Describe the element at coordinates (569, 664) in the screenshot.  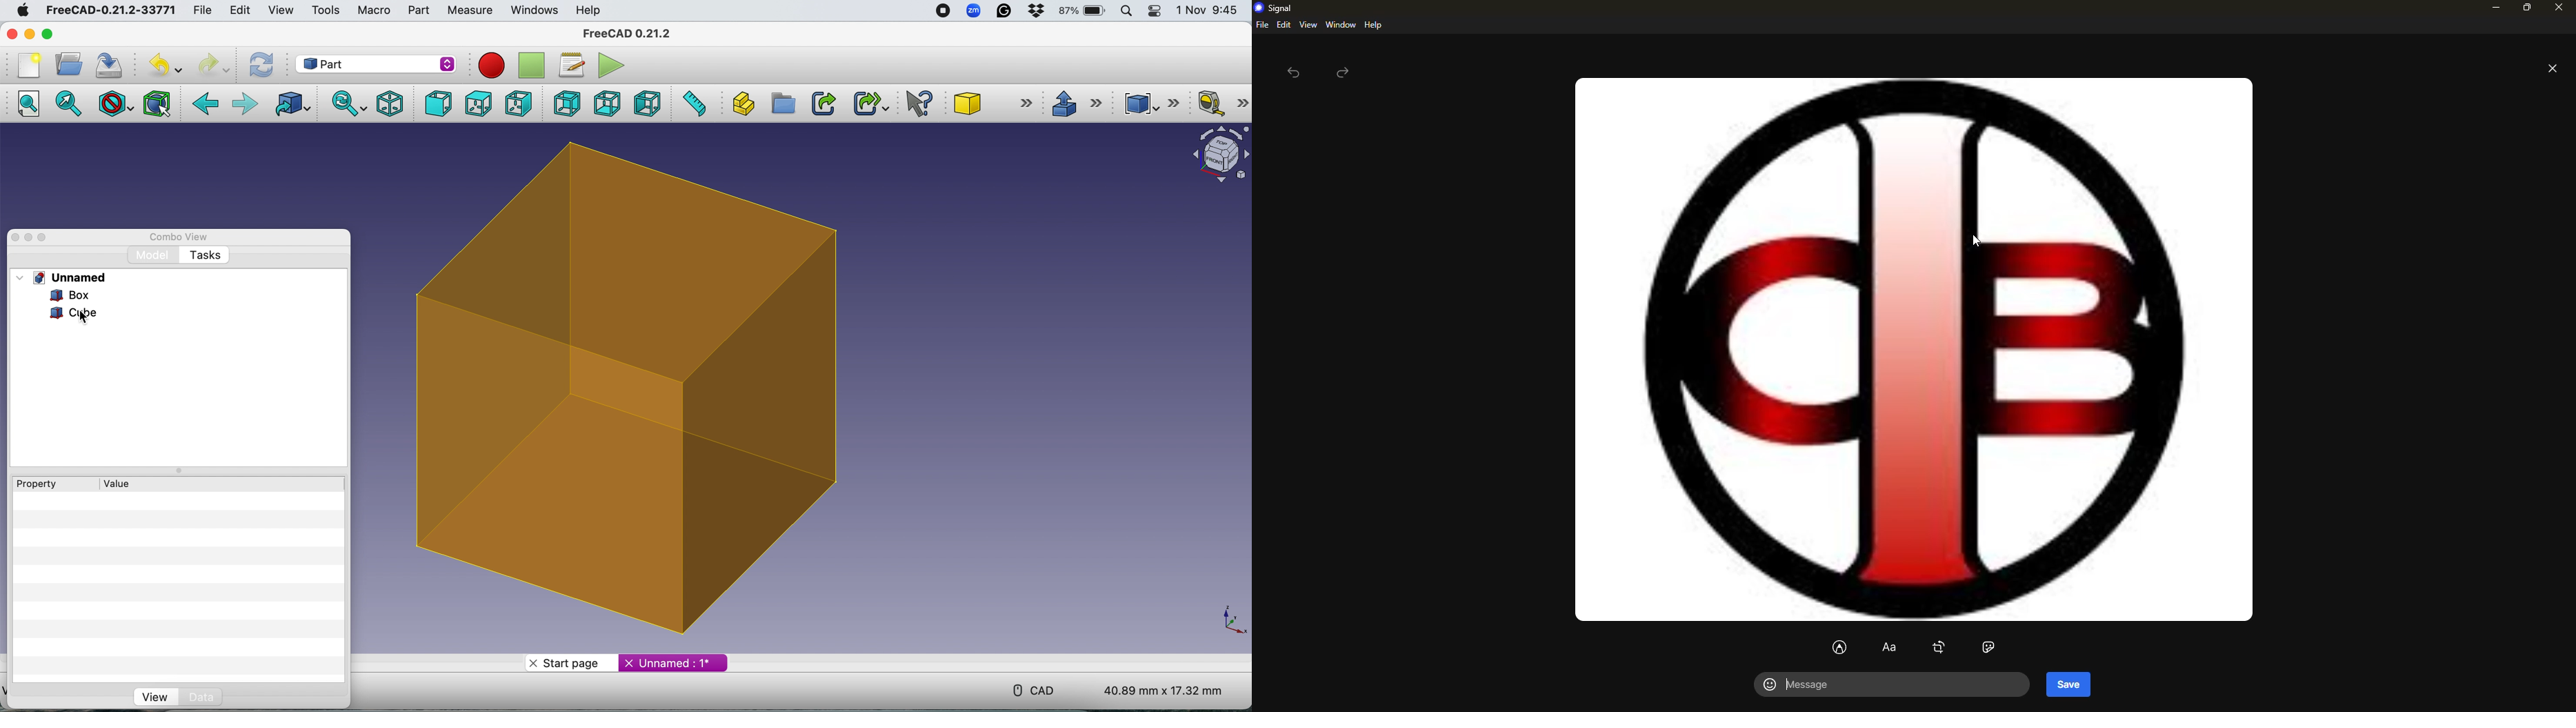
I see `Start page` at that location.